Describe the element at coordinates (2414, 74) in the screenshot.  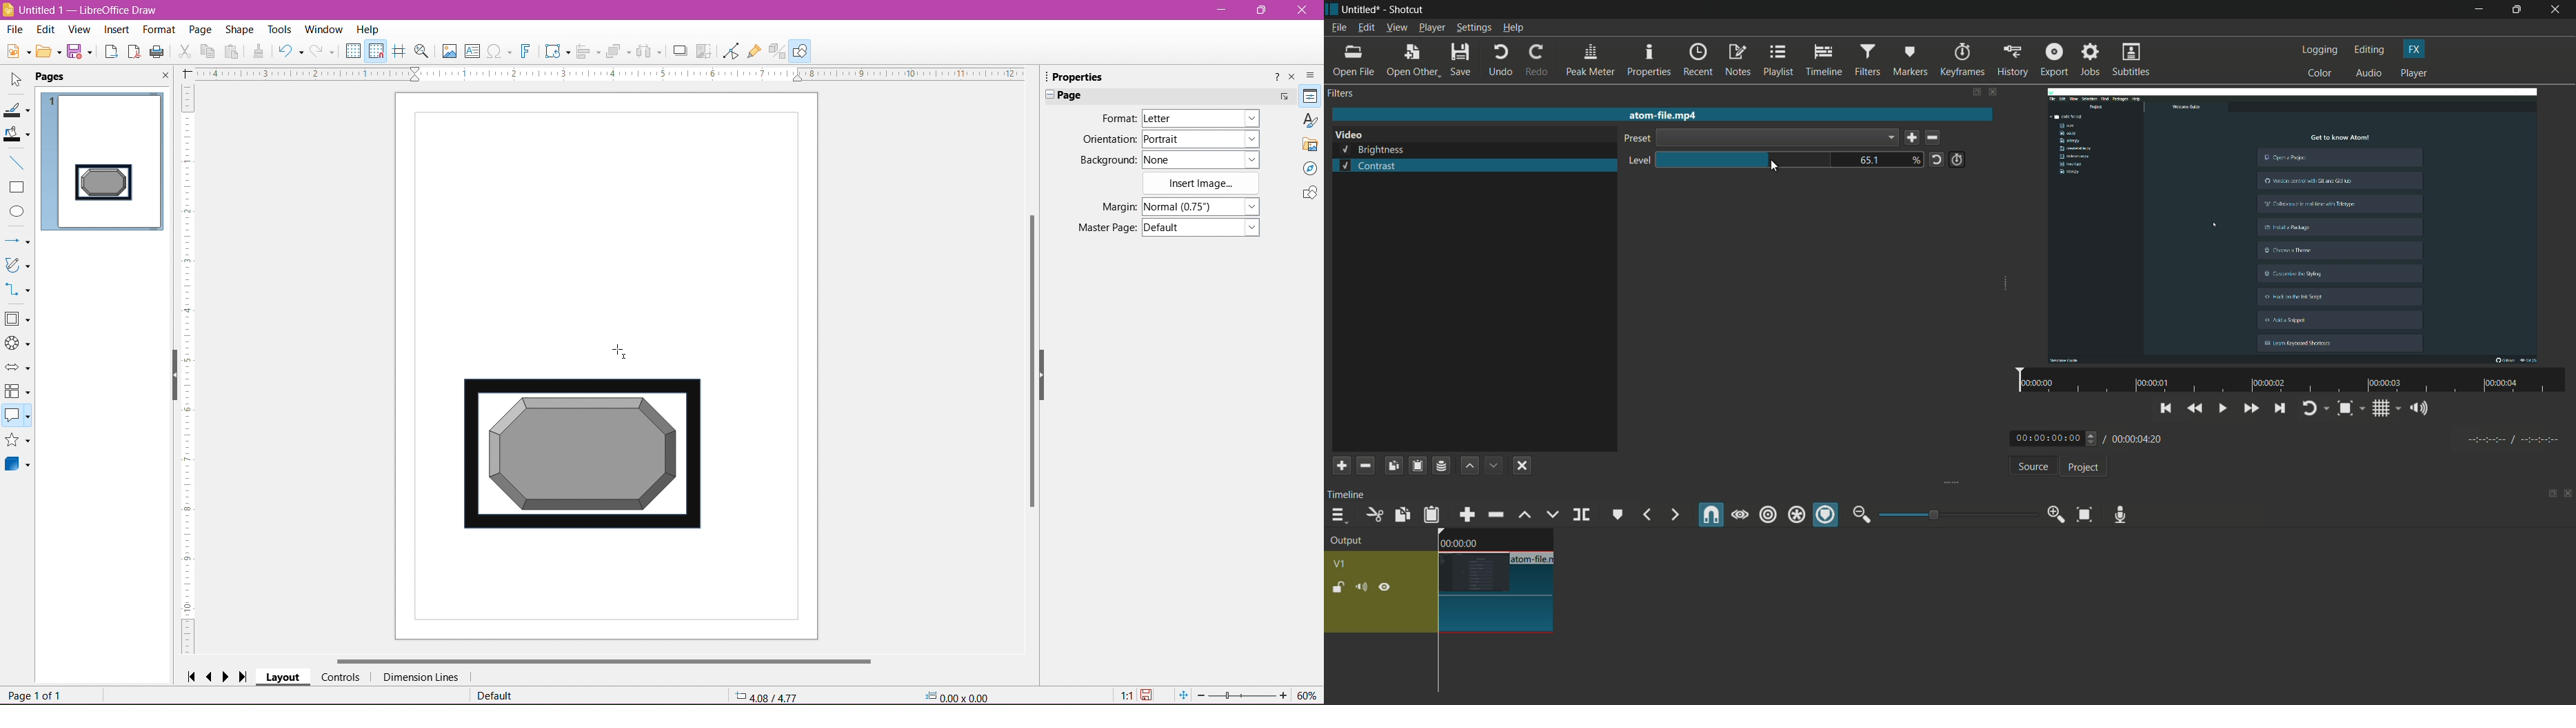
I see `player` at that location.